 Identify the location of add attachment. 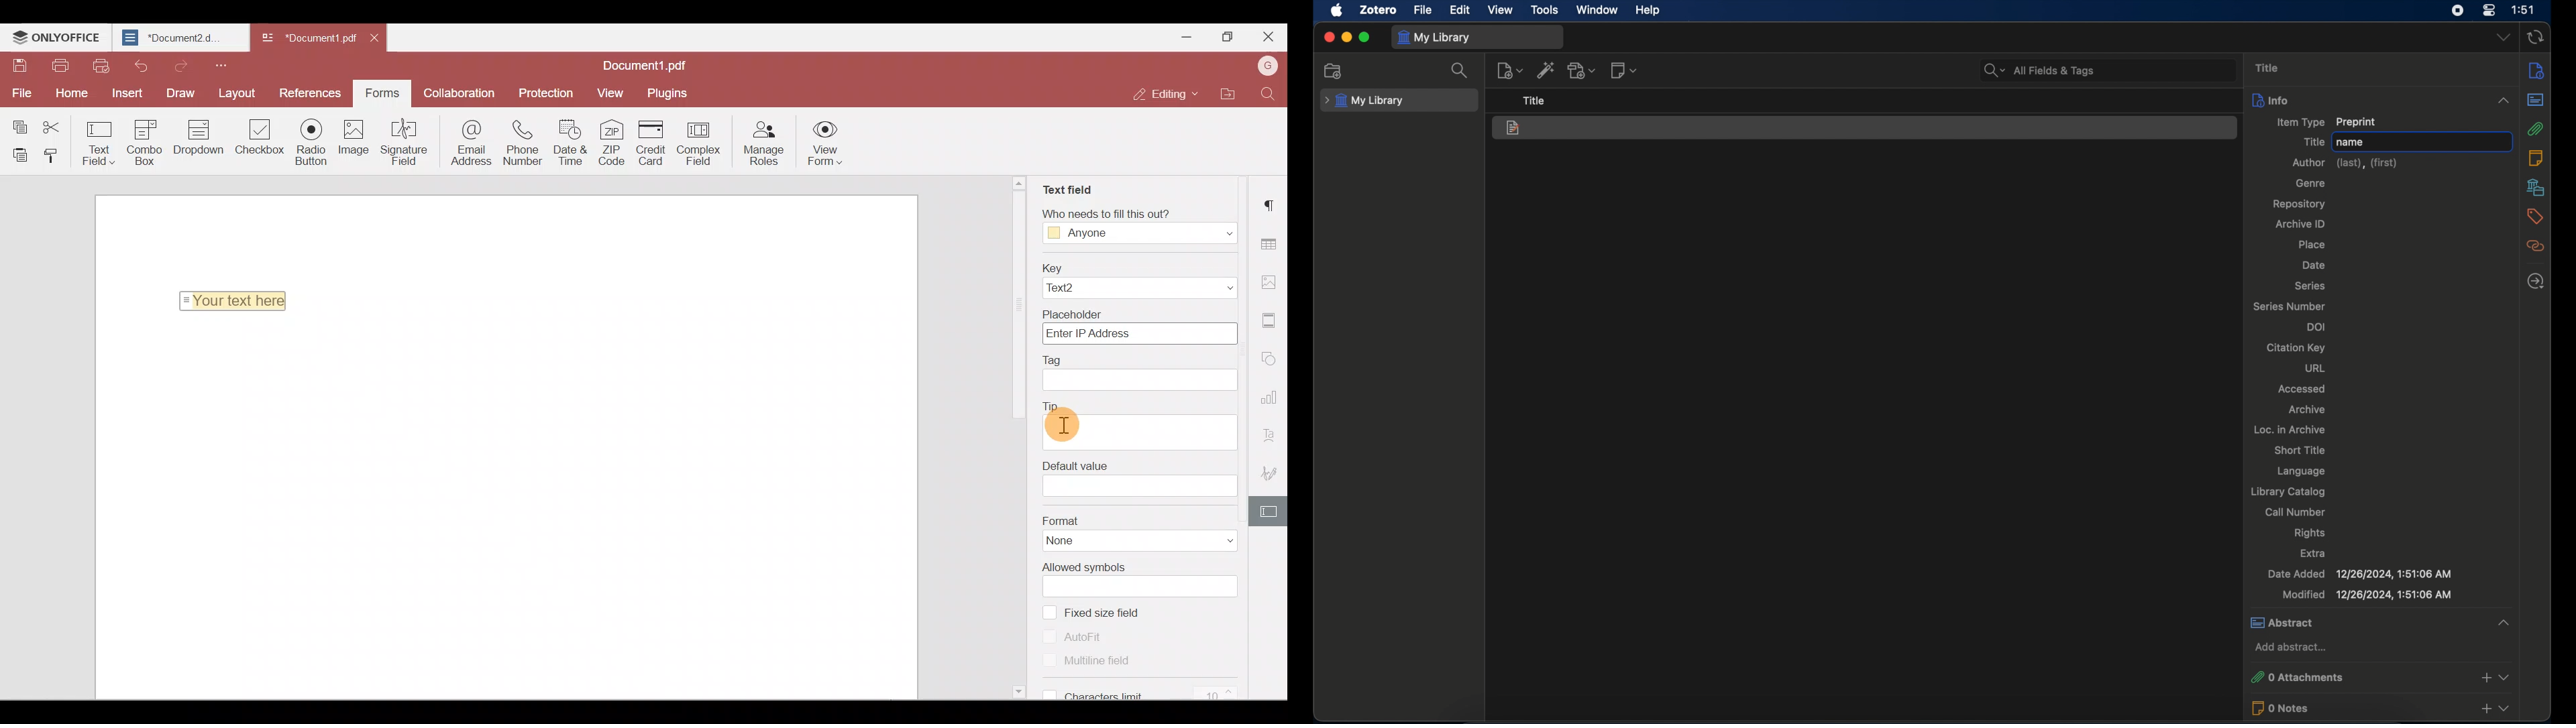
(1582, 70).